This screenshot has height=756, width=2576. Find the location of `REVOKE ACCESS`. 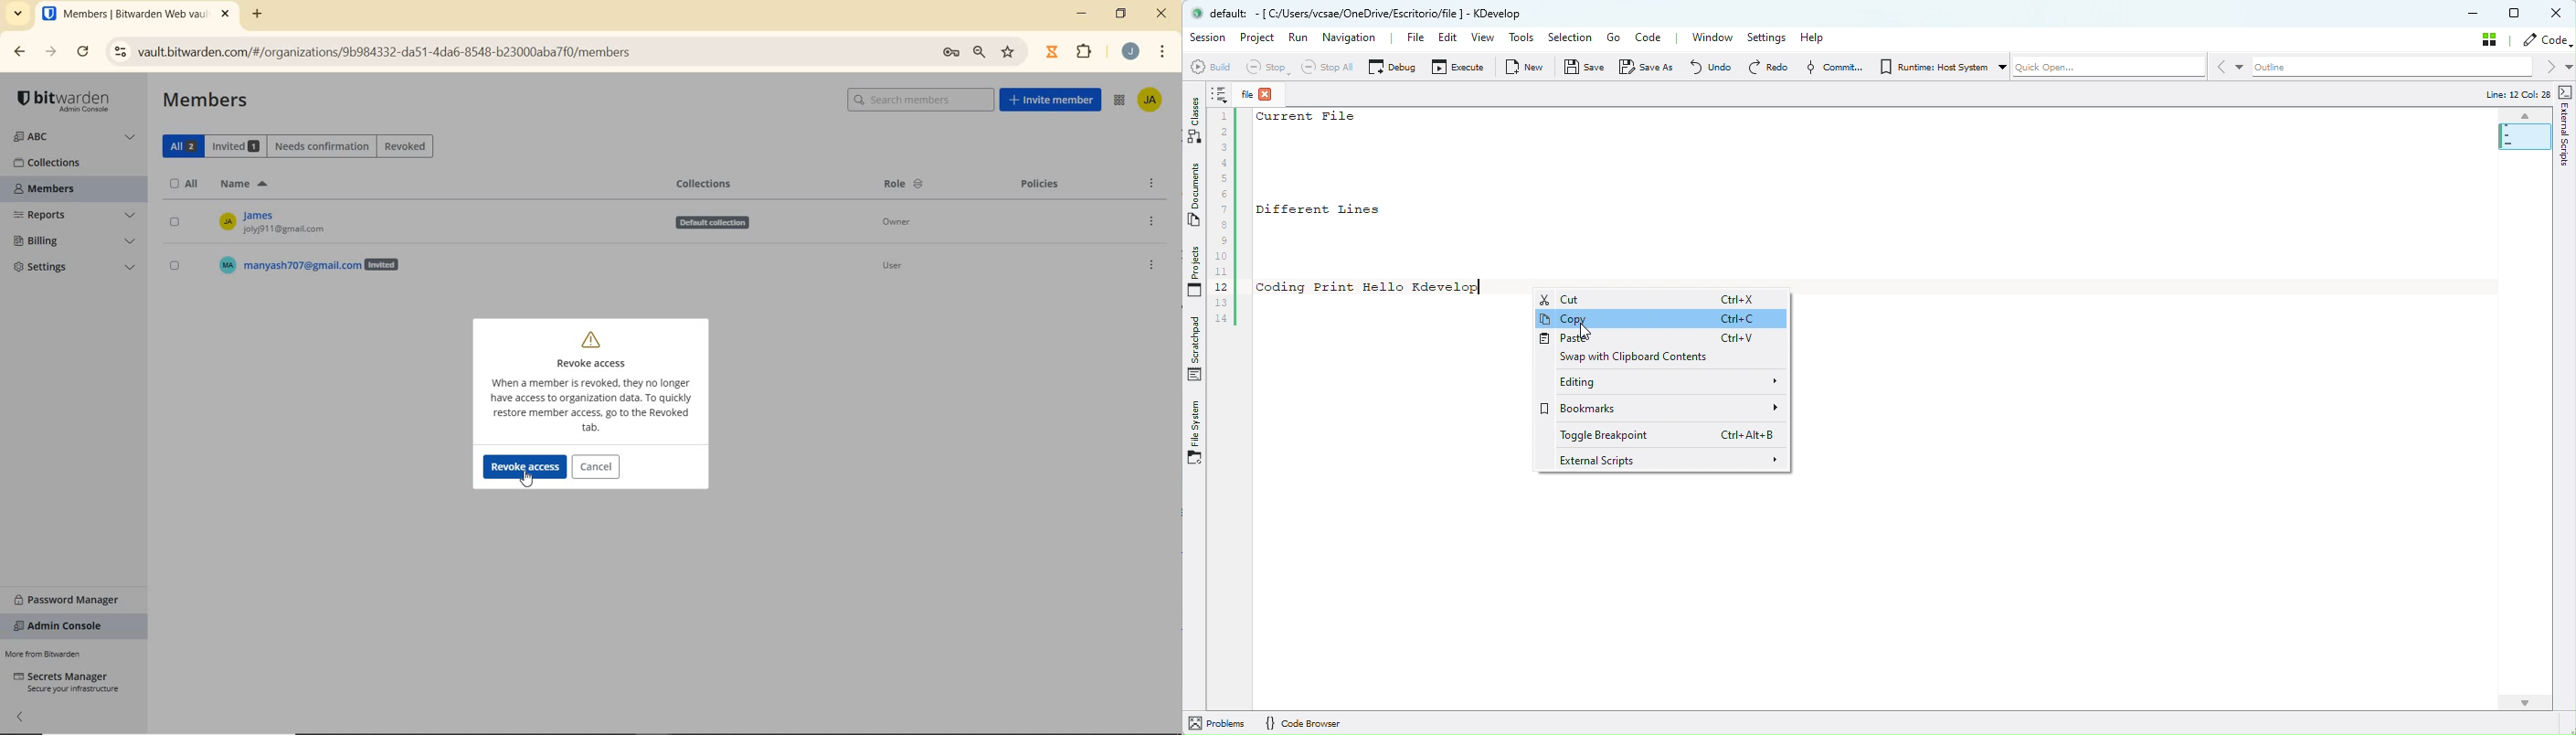

REVOKE ACCESS is located at coordinates (524, 466).